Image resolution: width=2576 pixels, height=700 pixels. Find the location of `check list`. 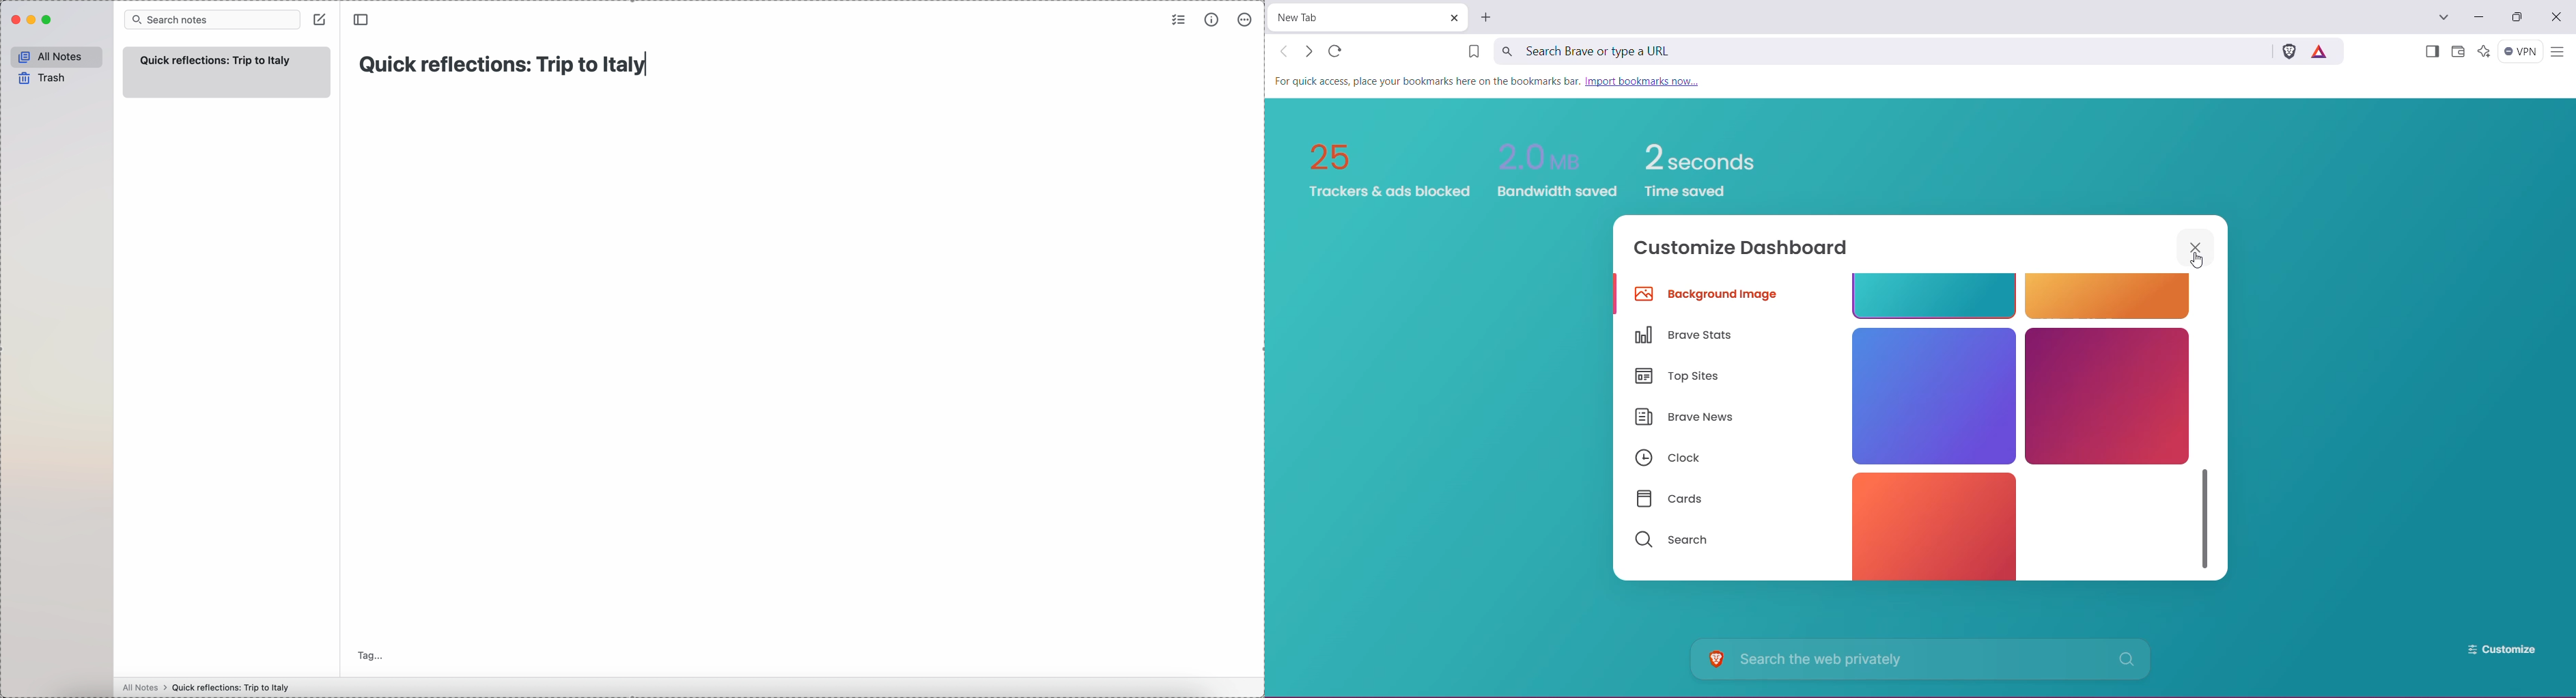

check list is located at coordinates (1179, 19).